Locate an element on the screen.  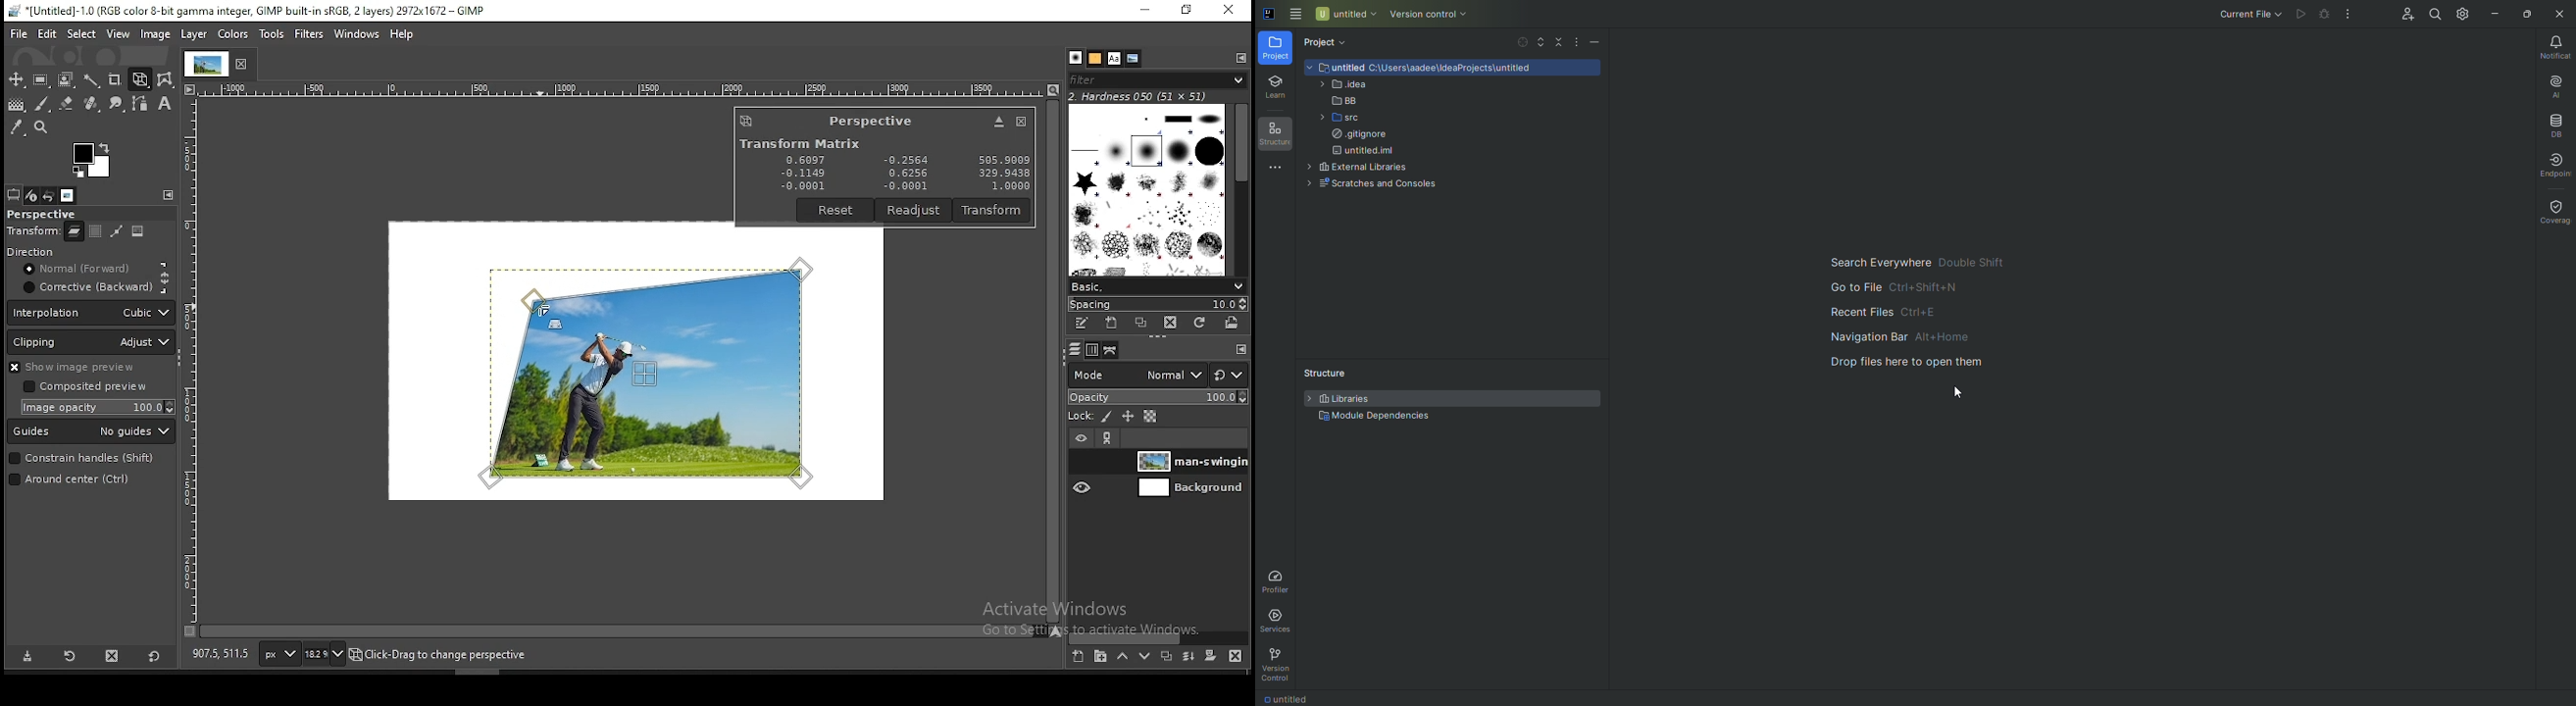
-0.0001 is located at coordinates (803, 185).